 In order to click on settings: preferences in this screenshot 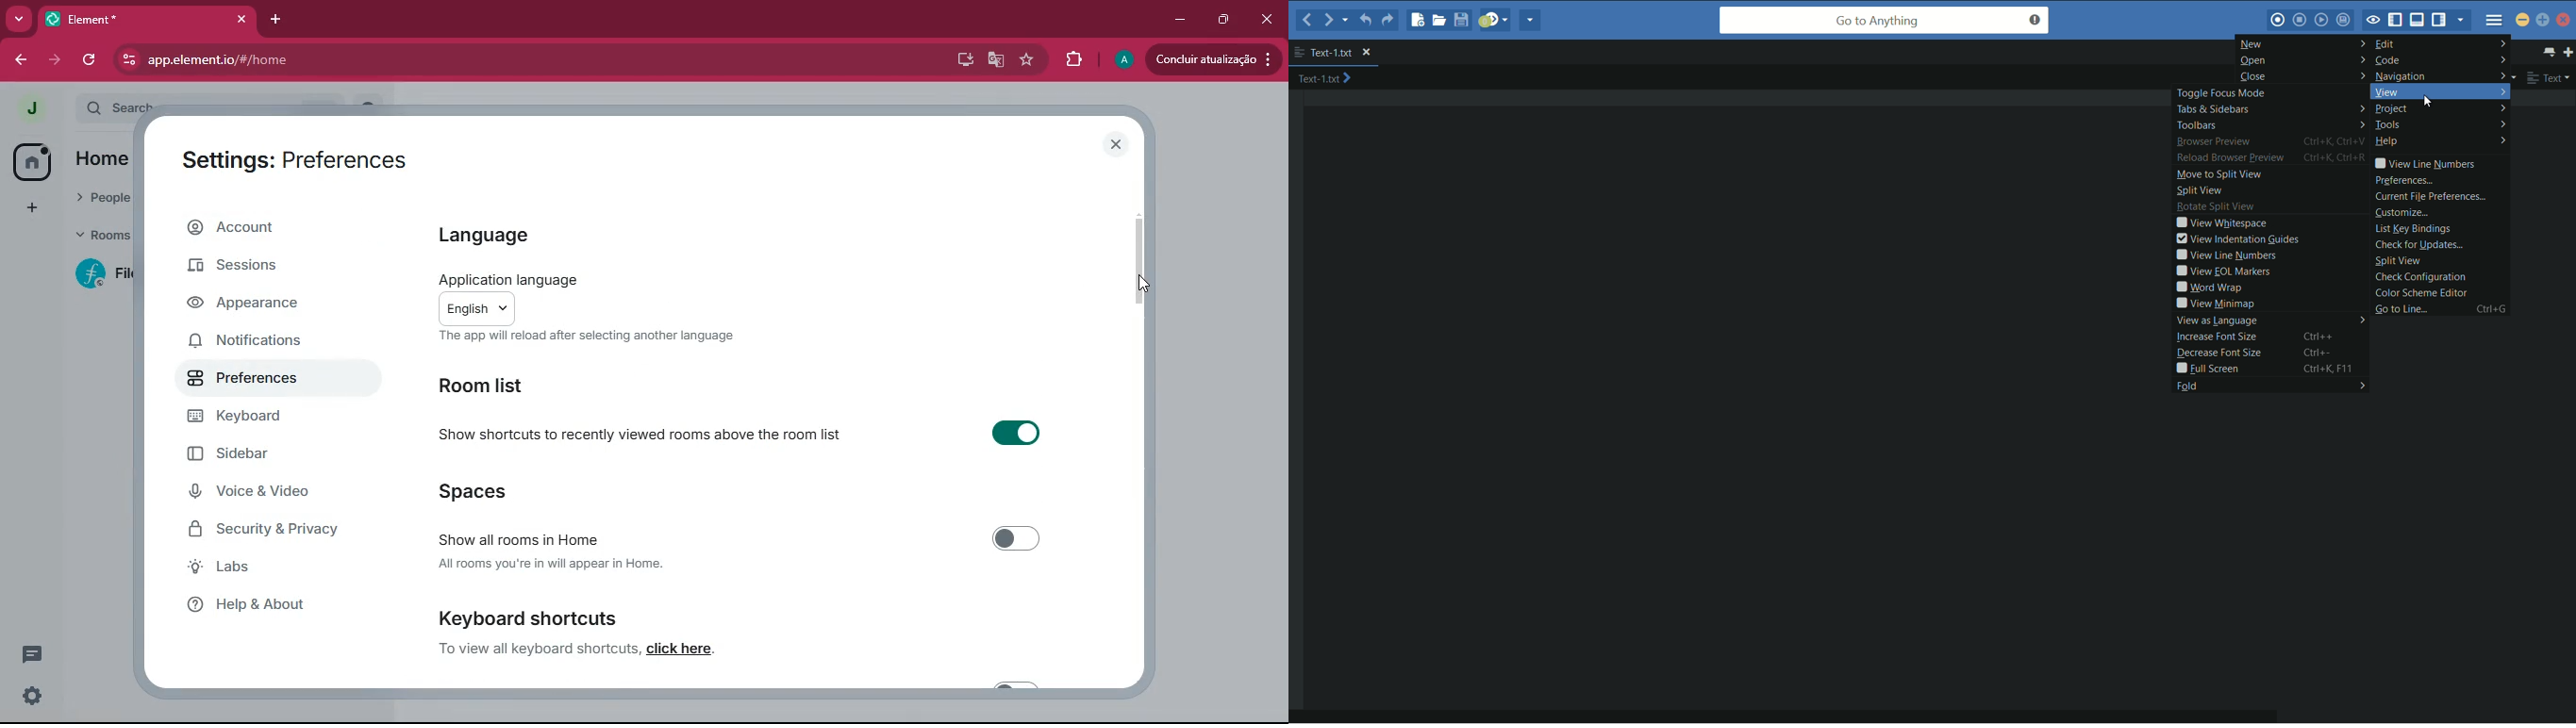, I will do `click(291, 161)`.